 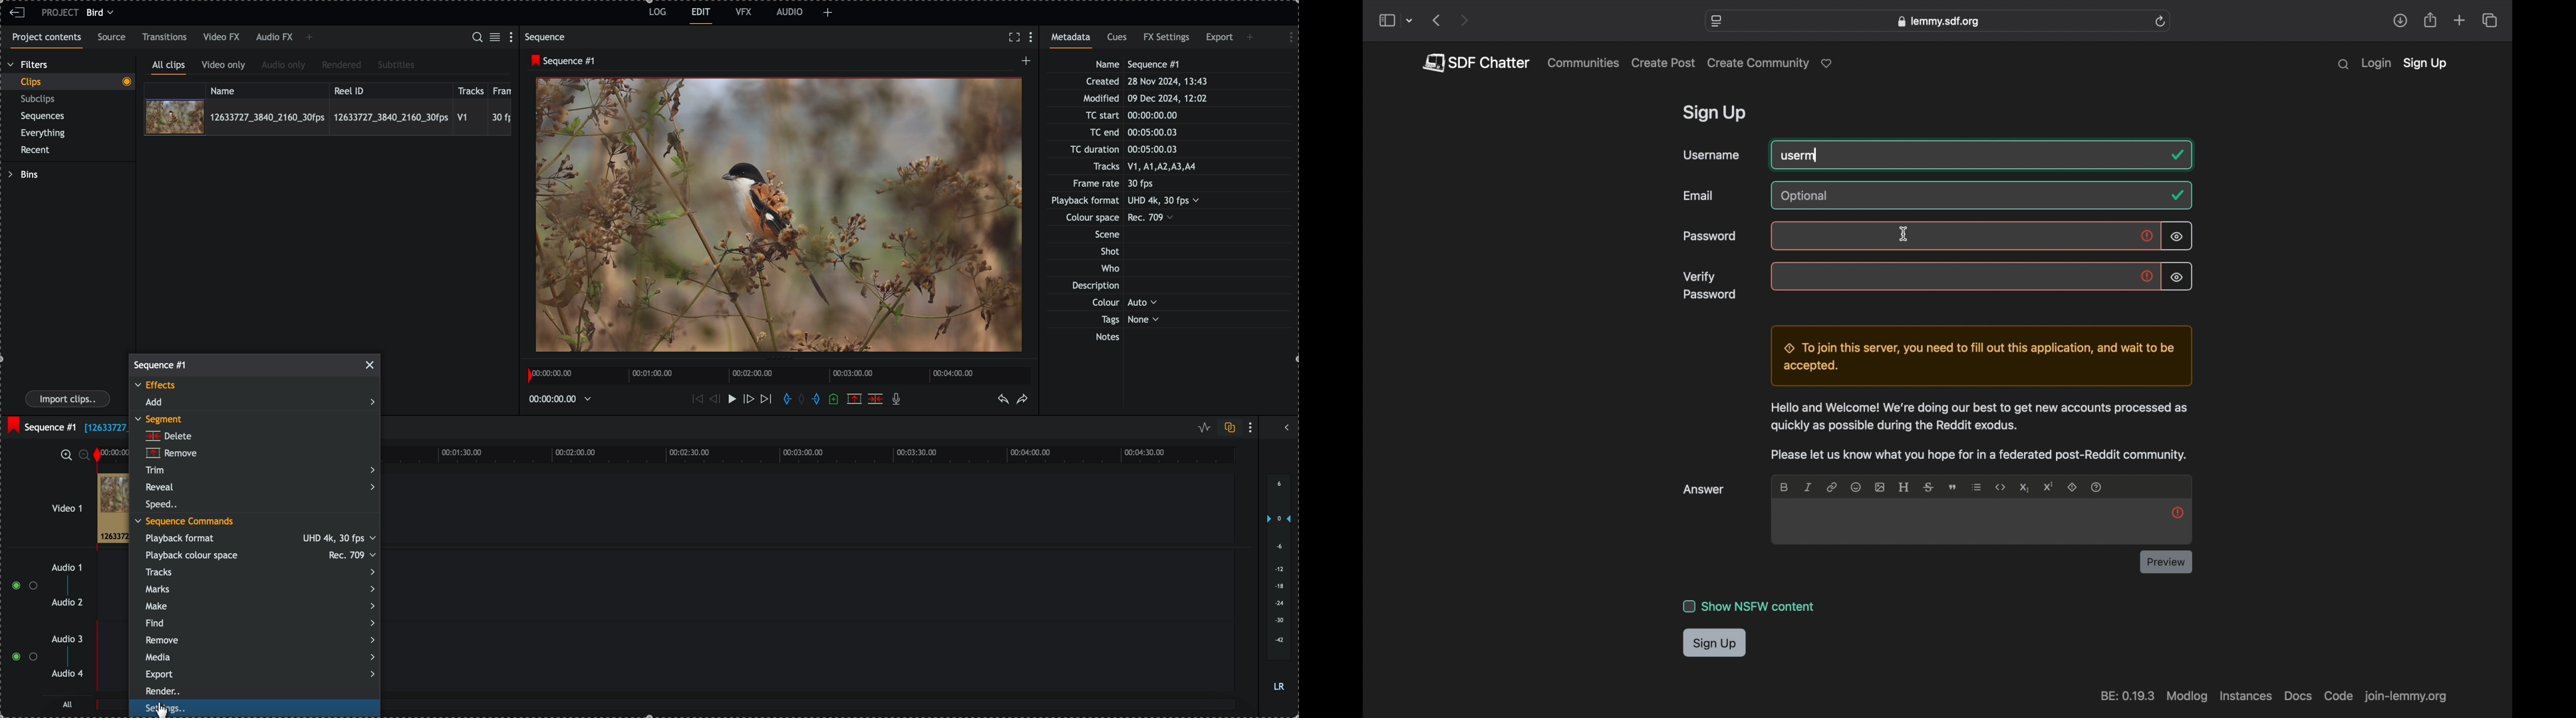 I want to click on filters, so click(x=29, y=65).